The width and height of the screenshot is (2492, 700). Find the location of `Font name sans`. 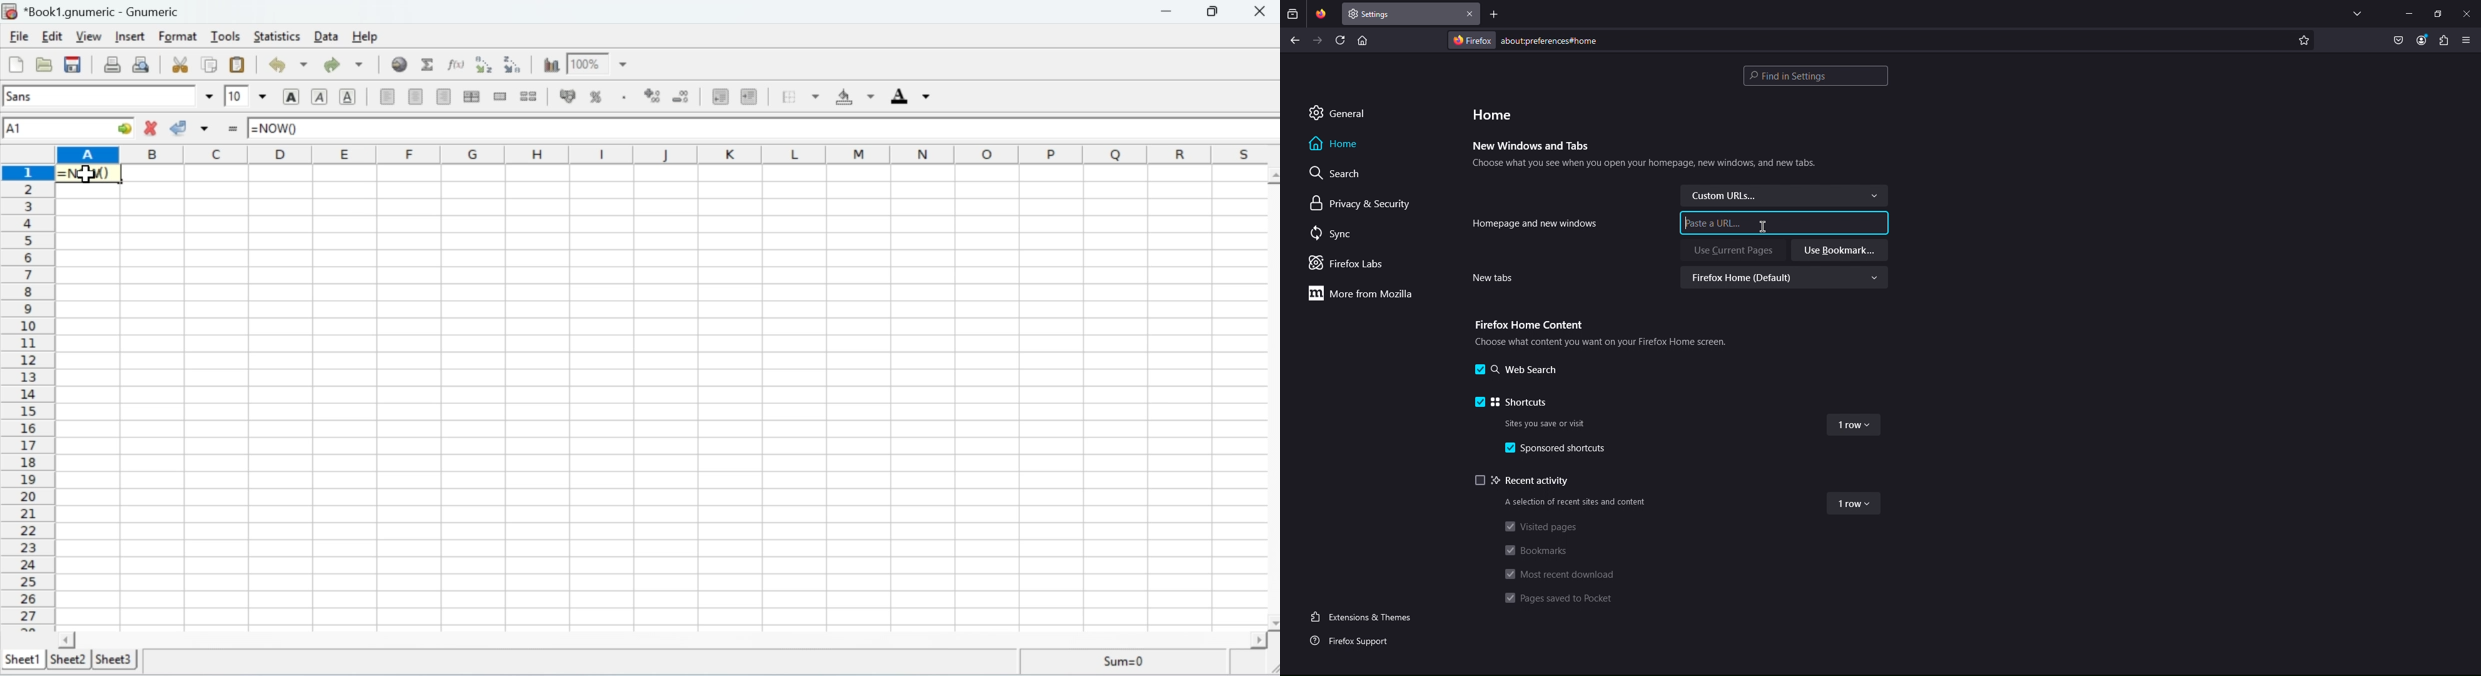

Font name sans is located at coordinates (107, 97).